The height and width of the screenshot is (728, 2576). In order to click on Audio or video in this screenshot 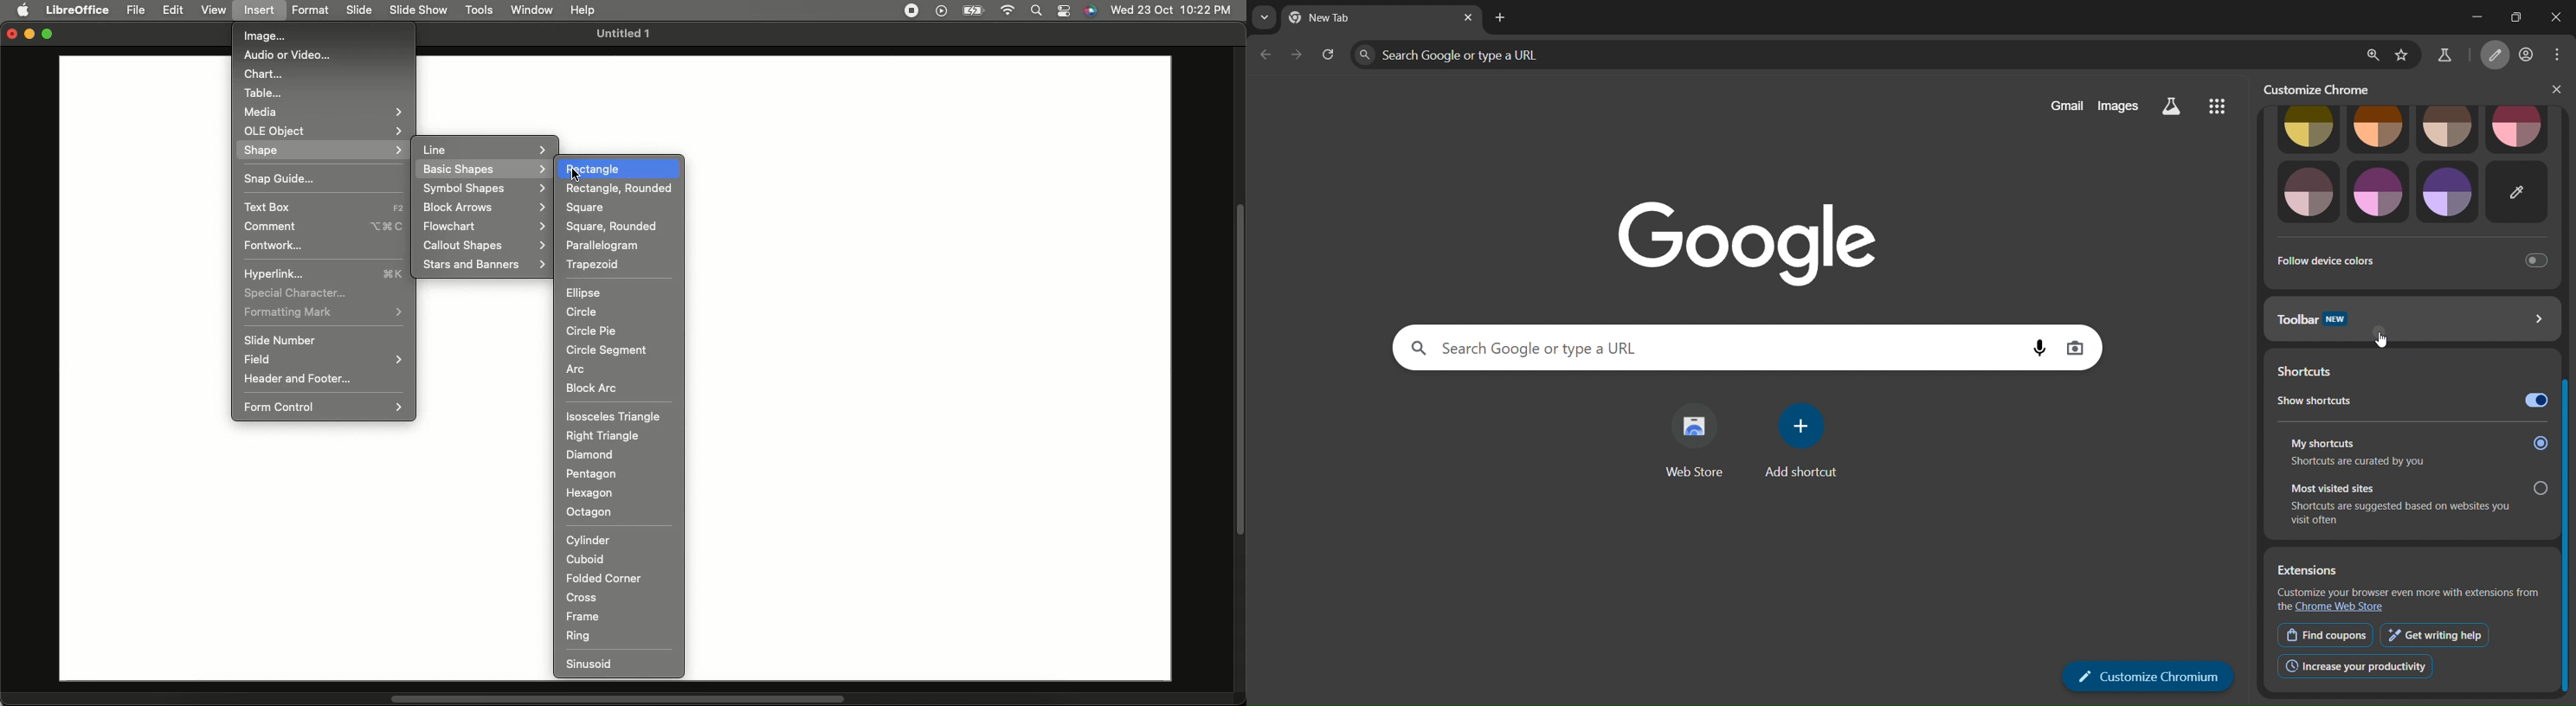, I will do `click(290, 56)`.